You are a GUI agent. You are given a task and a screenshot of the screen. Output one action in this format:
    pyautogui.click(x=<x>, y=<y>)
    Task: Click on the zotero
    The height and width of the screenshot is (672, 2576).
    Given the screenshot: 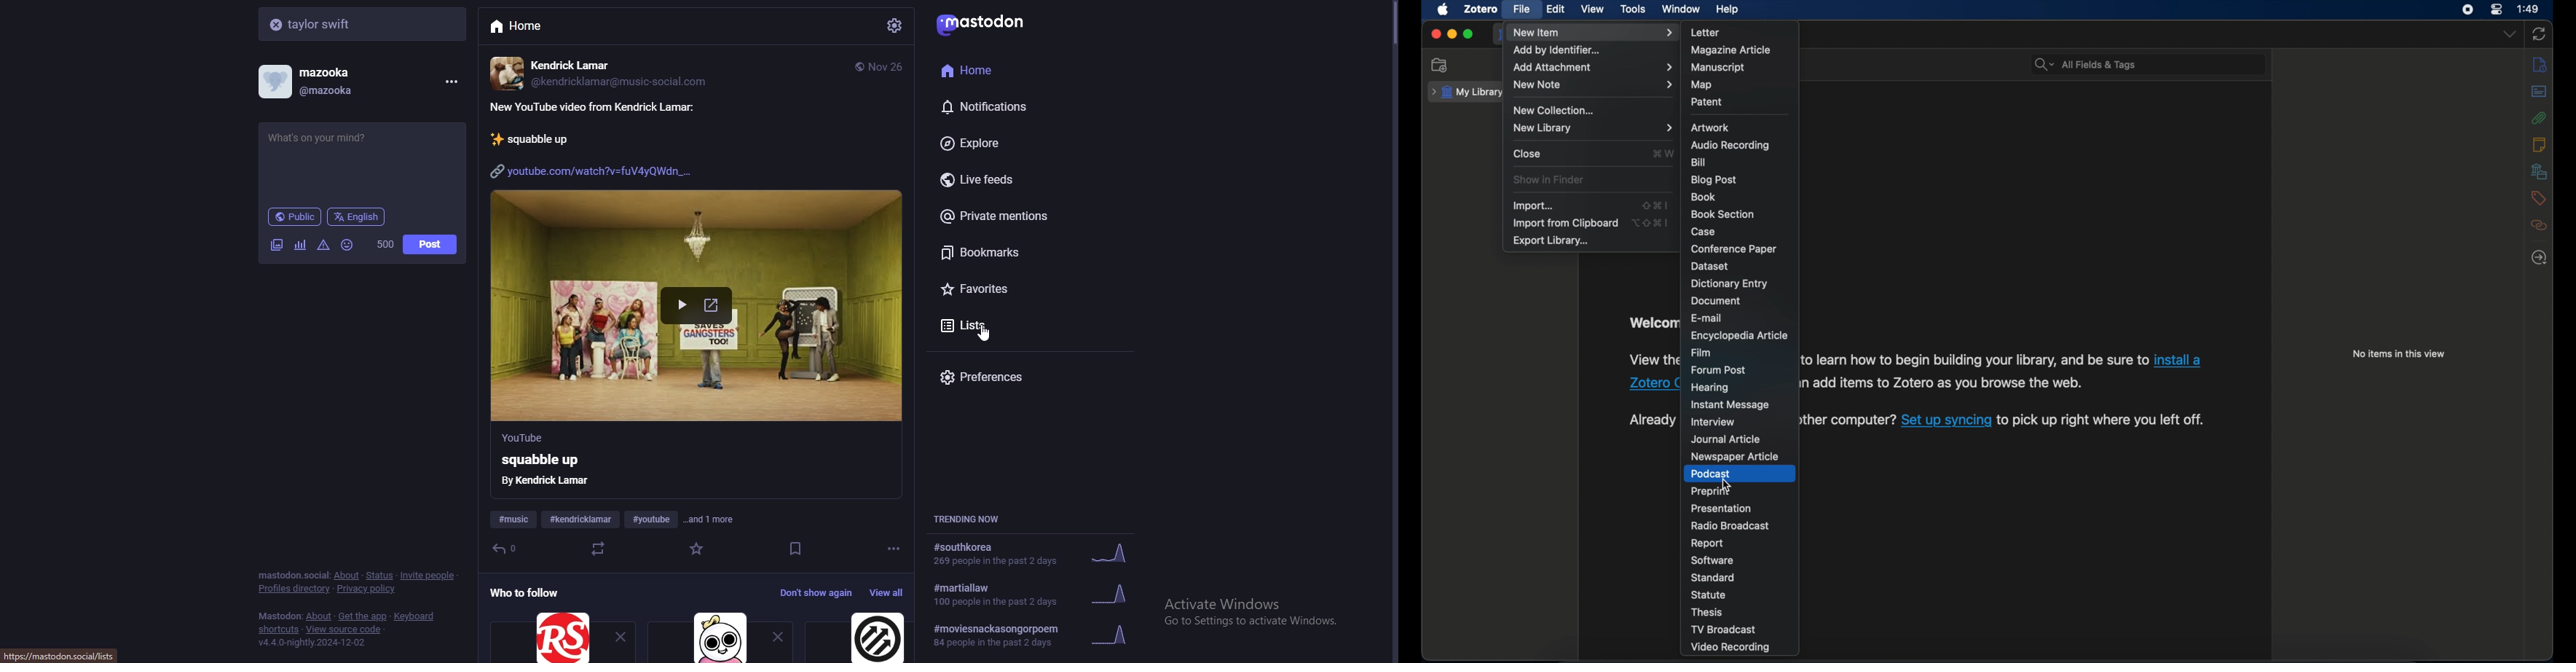 What is the action you would take?
    pyautogui.click(x=1480, y=9)
    